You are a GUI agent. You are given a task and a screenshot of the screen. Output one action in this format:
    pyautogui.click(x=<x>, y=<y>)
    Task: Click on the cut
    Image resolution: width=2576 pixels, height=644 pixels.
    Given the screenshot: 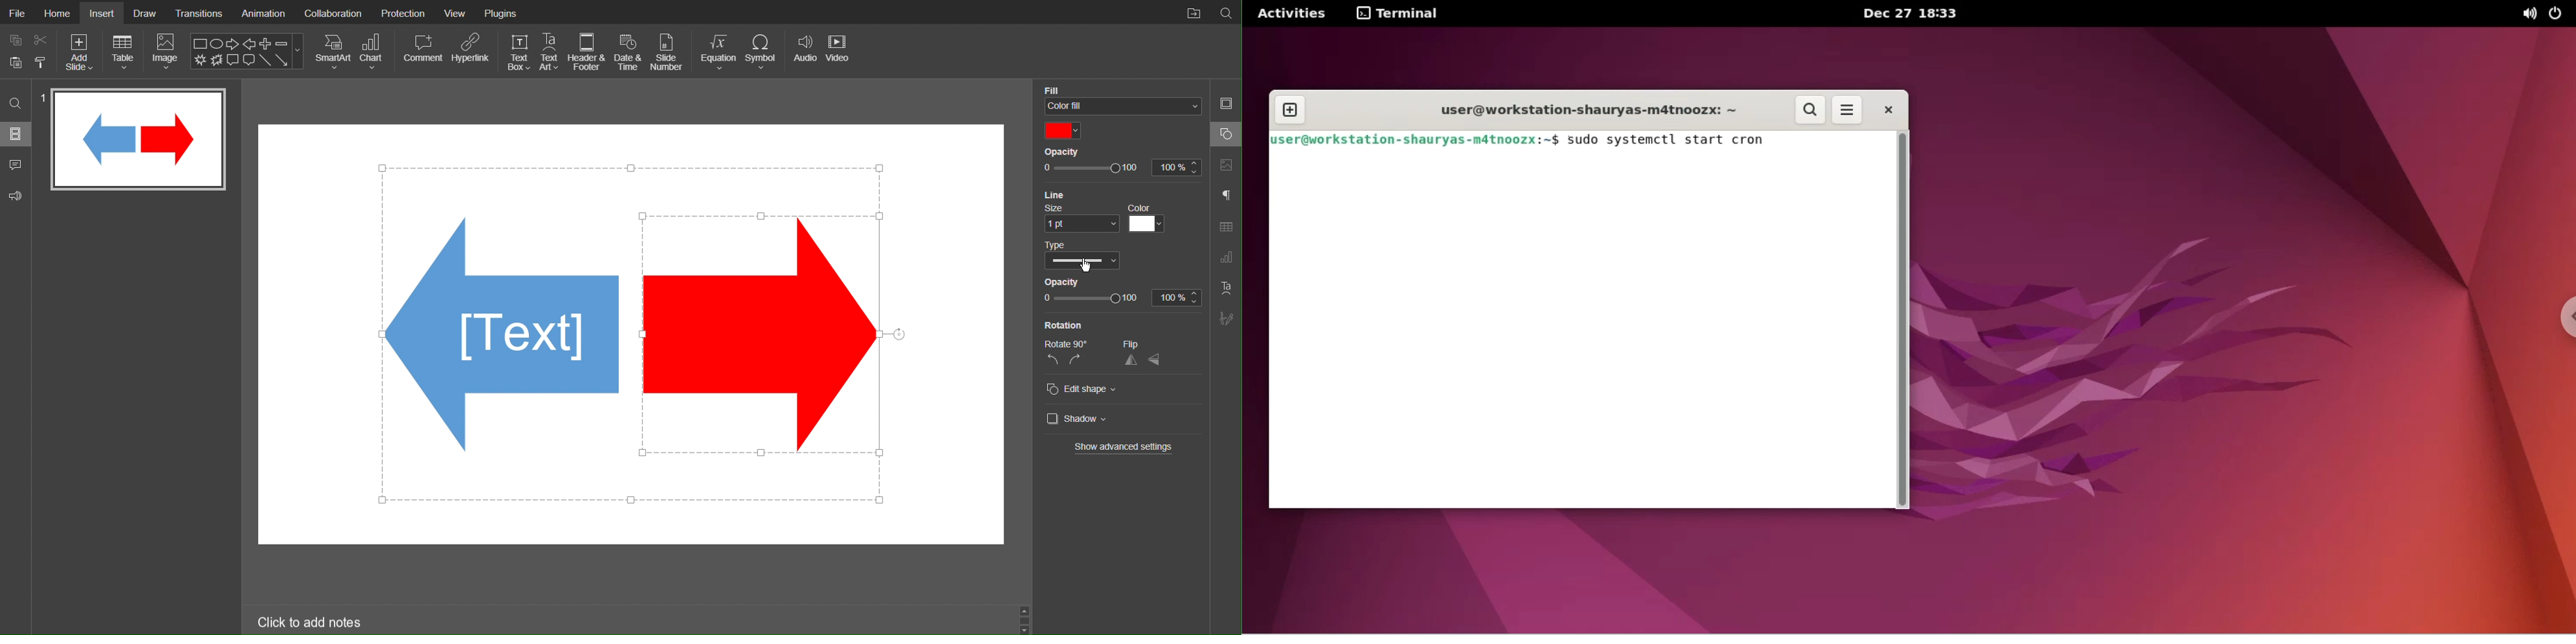 What is the action you would take?
    pyautogui.click(x=41, y=39)
    